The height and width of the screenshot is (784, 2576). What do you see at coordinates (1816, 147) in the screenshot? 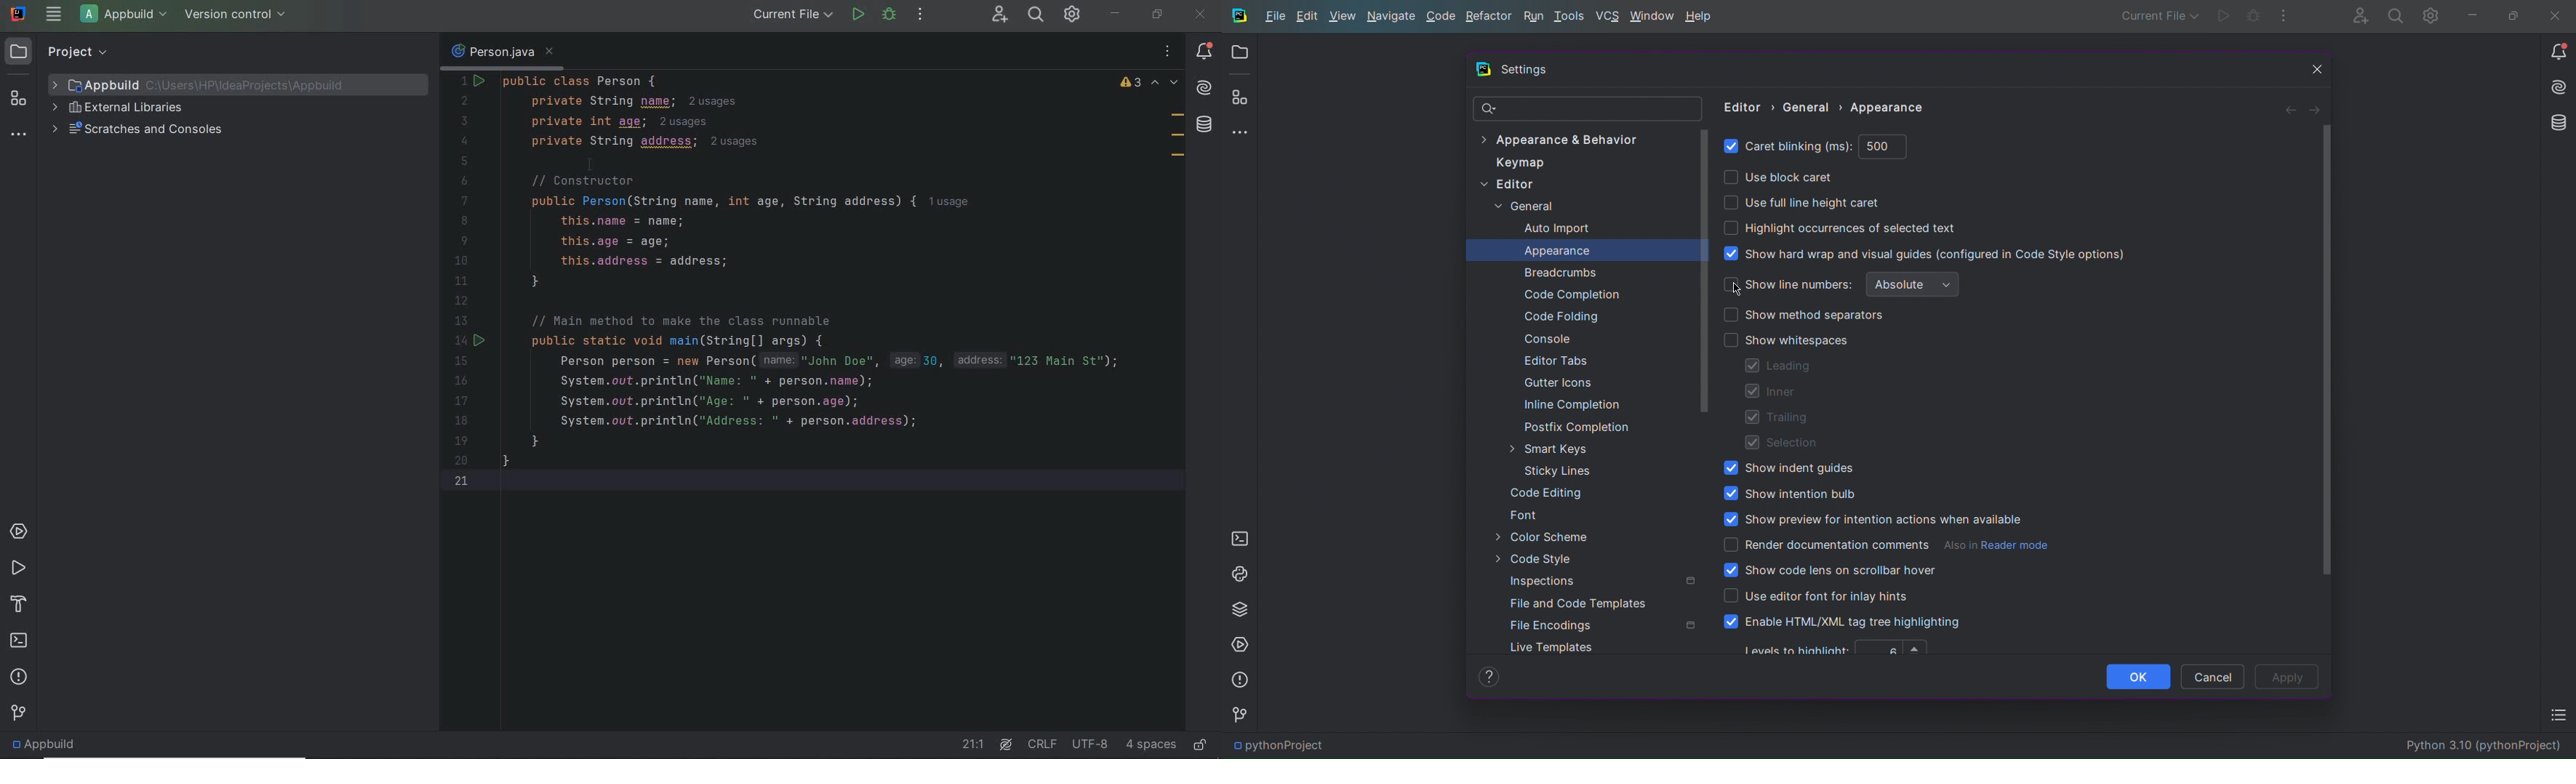
I see `Caret blinking` at bounding box center [1816, 147].